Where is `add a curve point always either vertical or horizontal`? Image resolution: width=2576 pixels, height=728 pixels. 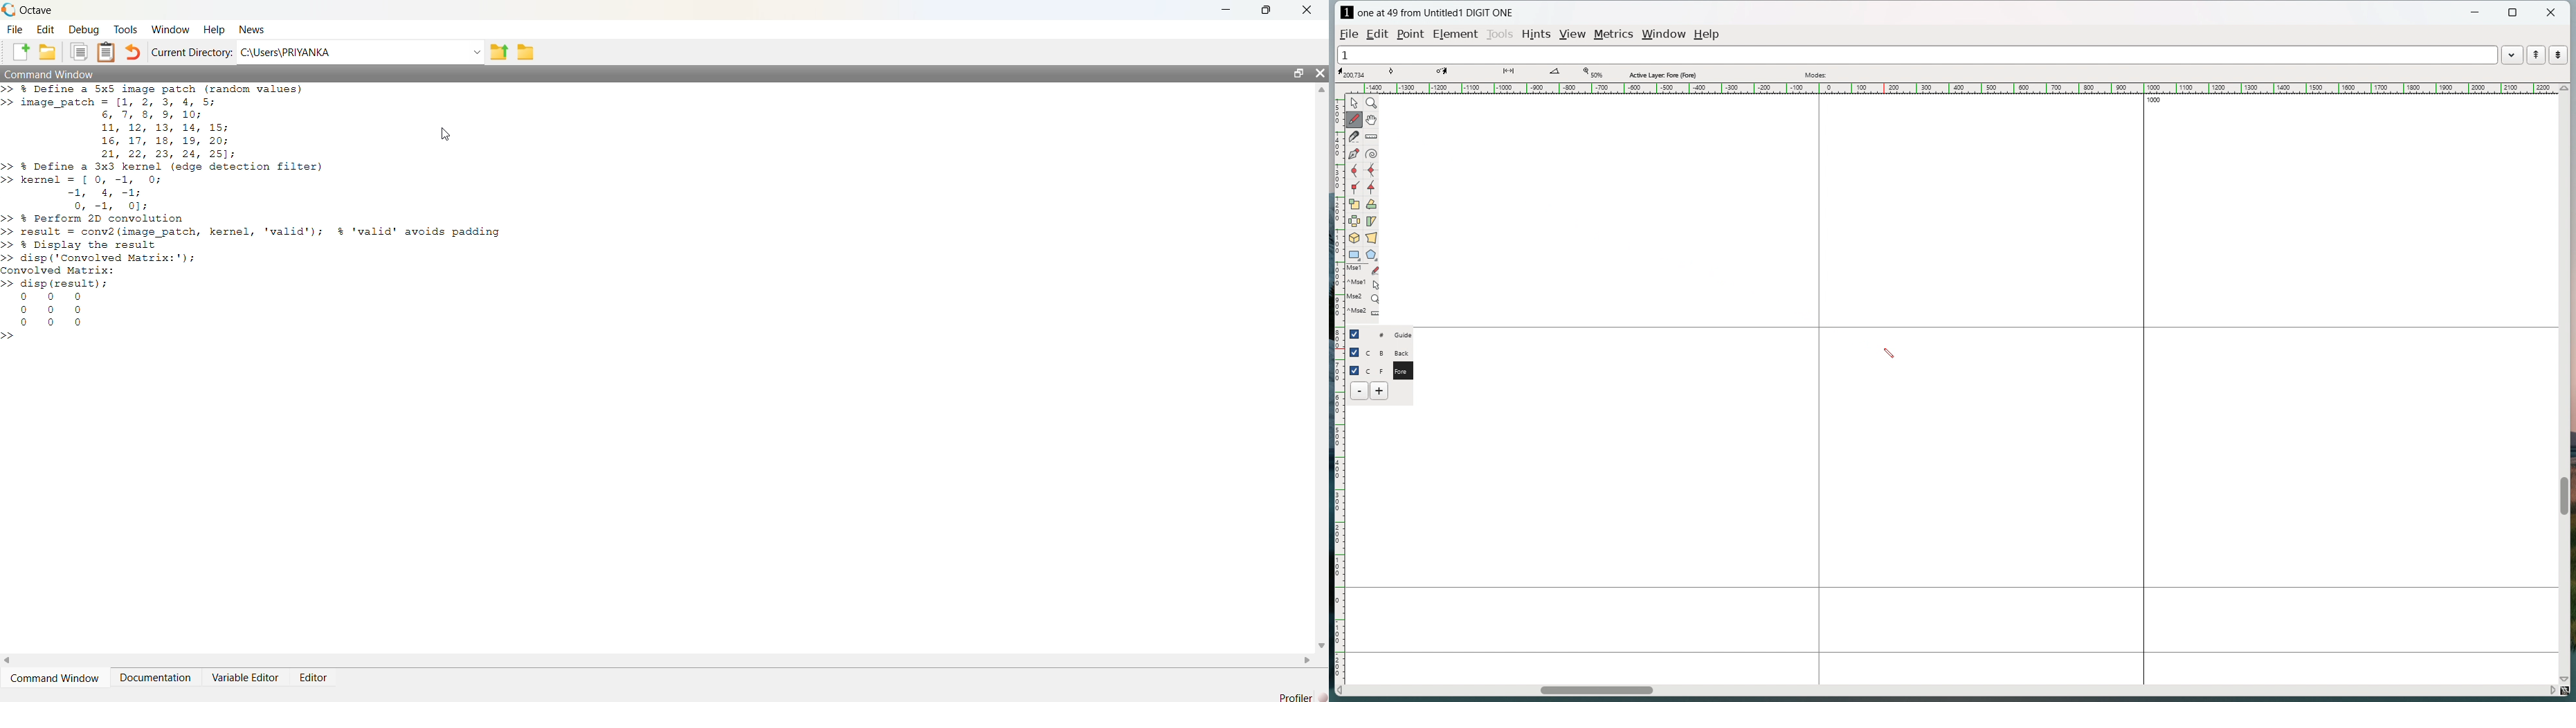 add a curve point always either vertical or horizontal is located at coordinates (1371, 171).